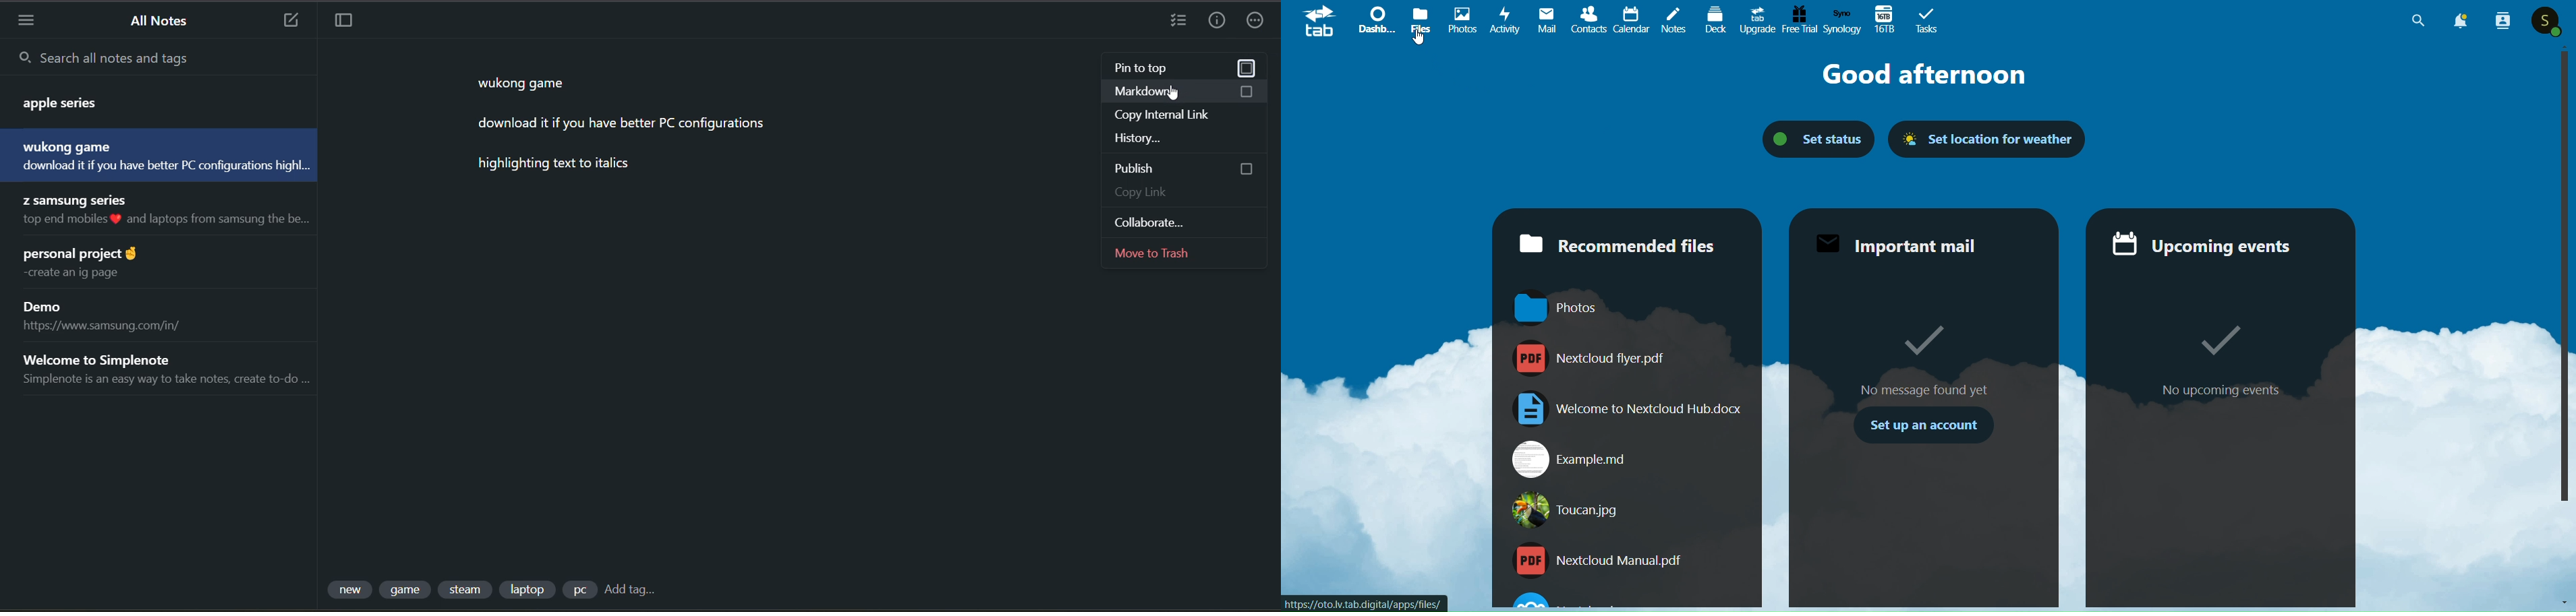 The width and height of the screenshot is (2576, 616). What do you see at coordinates (1808, 139) in the screenshot?
I see `set status` at bounding box center [1808, 139].